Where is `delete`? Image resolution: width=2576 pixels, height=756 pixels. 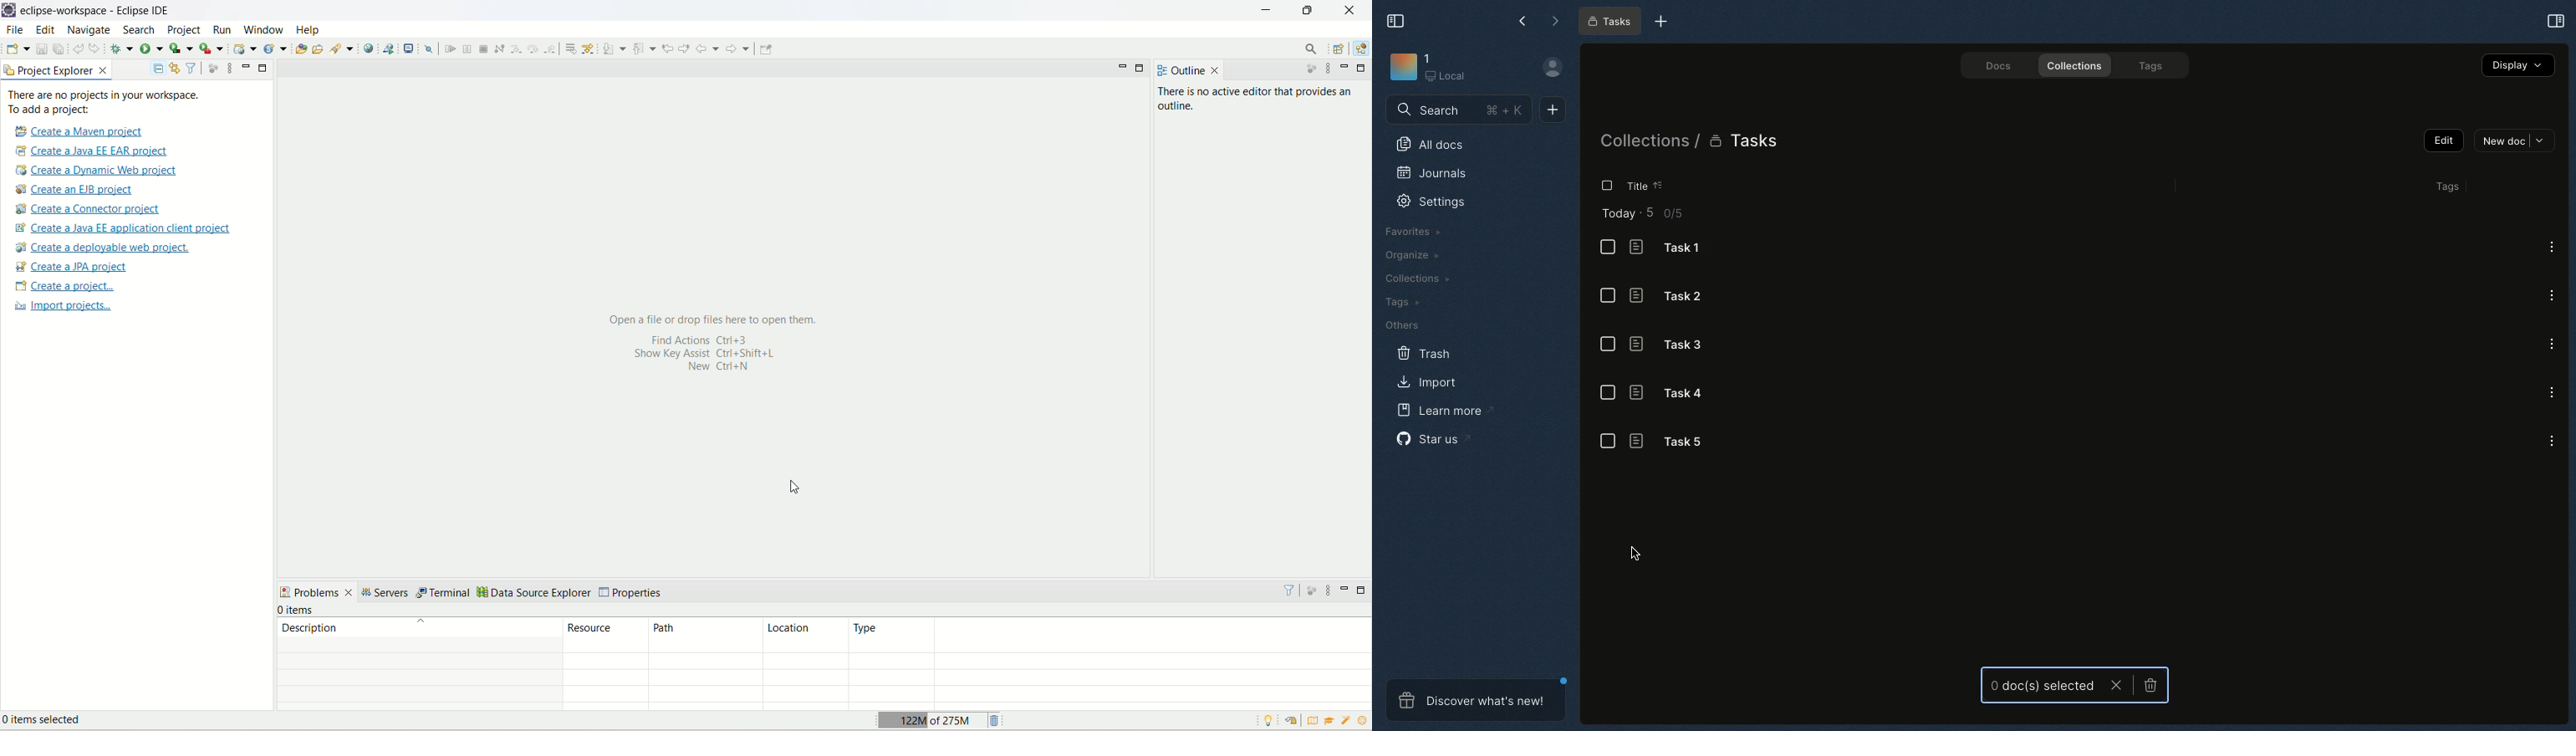 delete is located at coordinates (2148, 687).